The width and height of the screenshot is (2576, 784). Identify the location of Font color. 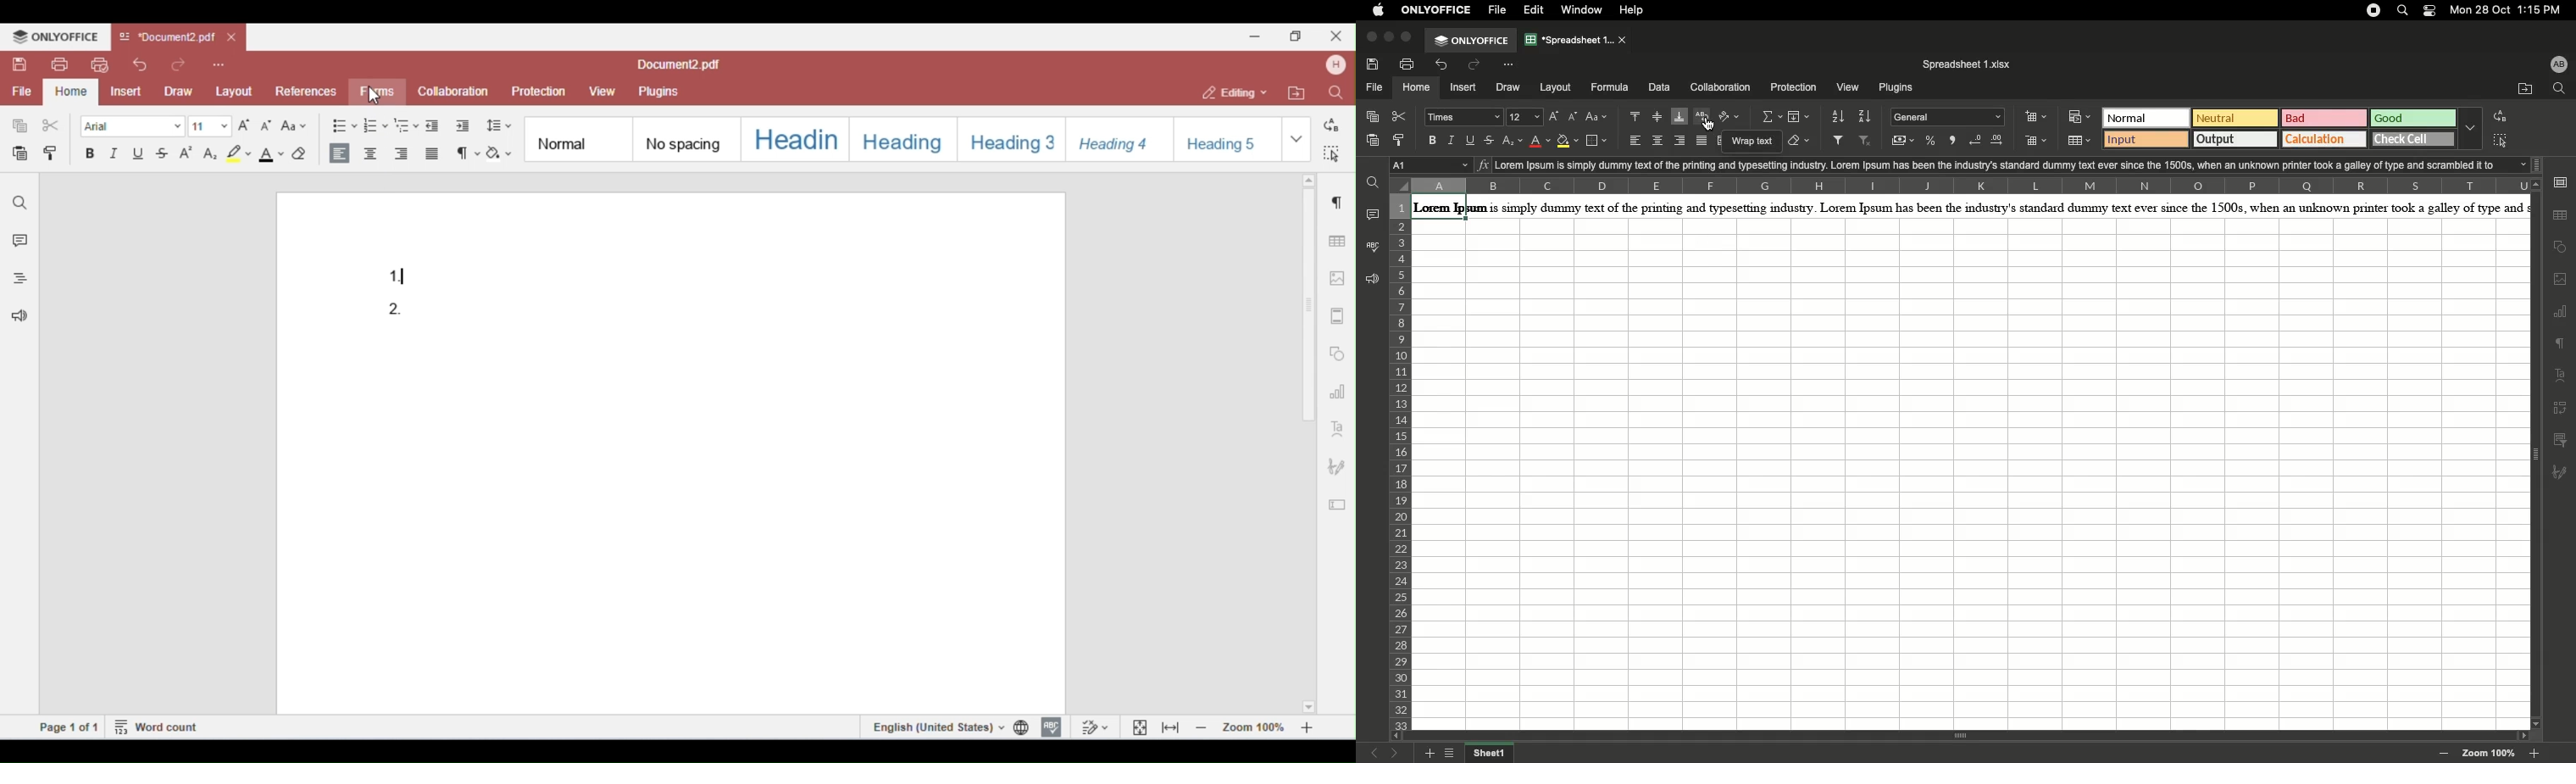
(1541, 141).